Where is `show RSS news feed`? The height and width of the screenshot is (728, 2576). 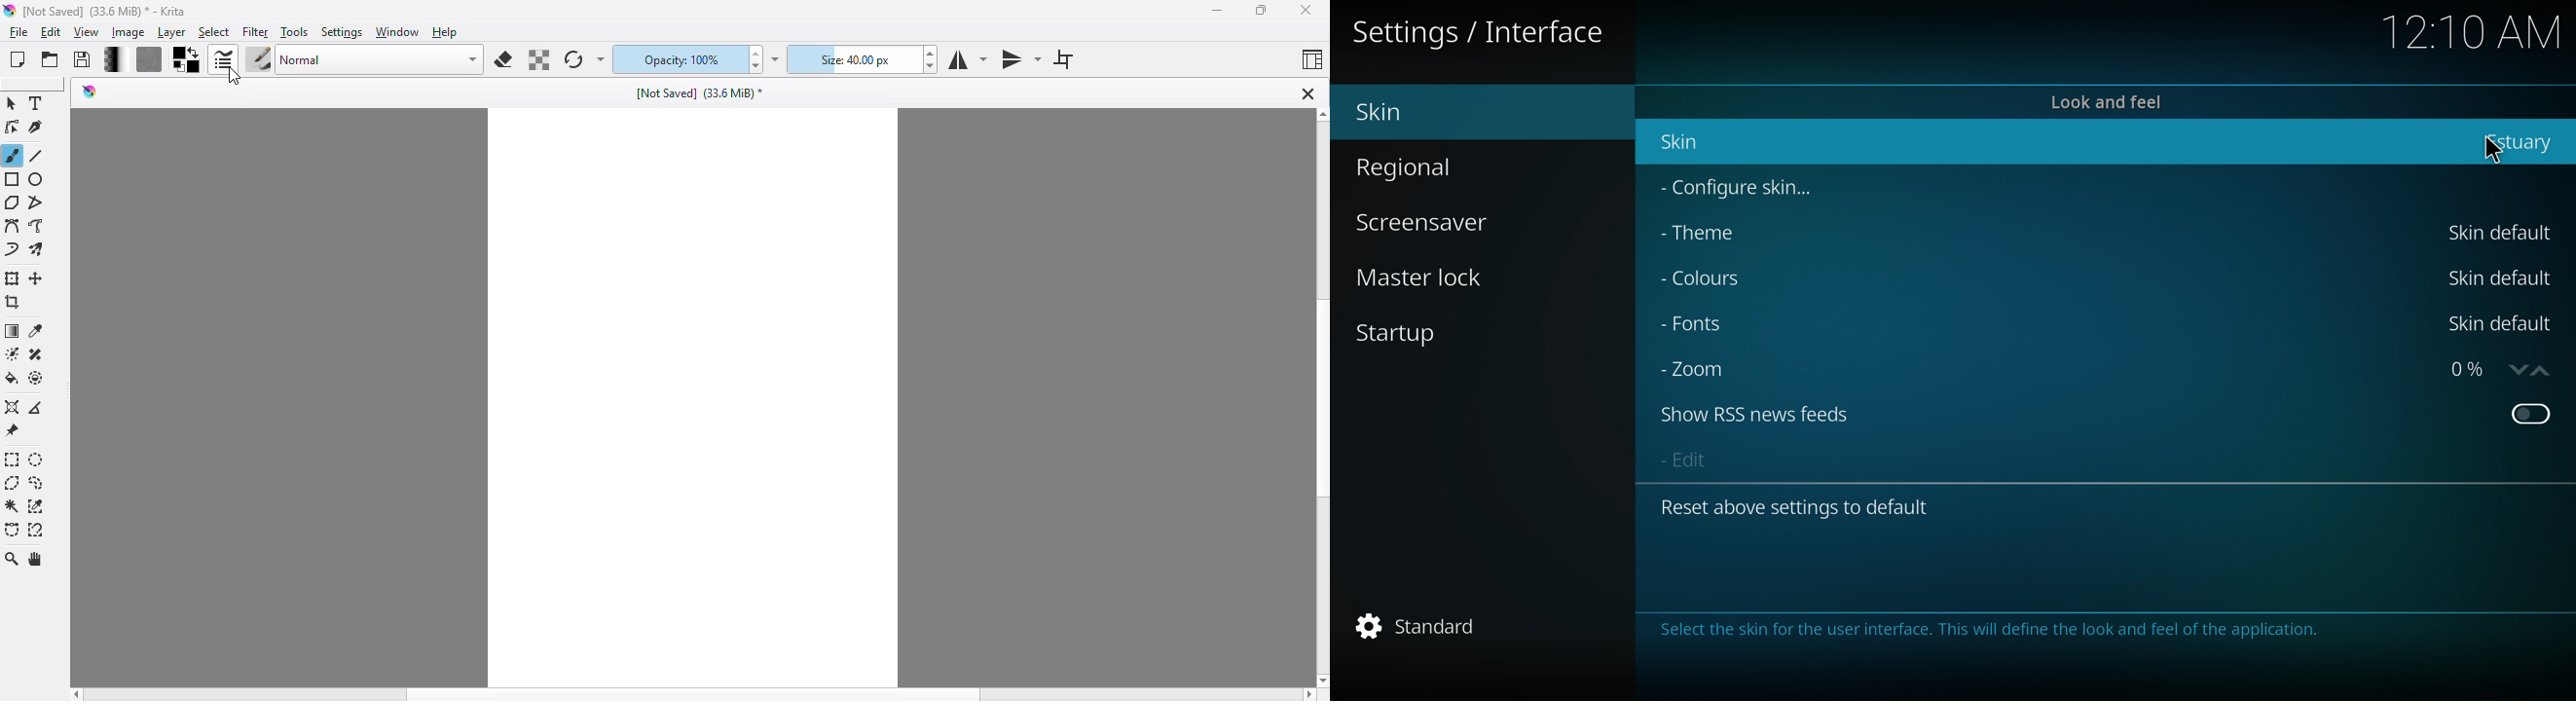 show RSS news feed is located at coordinates (1757, 411).